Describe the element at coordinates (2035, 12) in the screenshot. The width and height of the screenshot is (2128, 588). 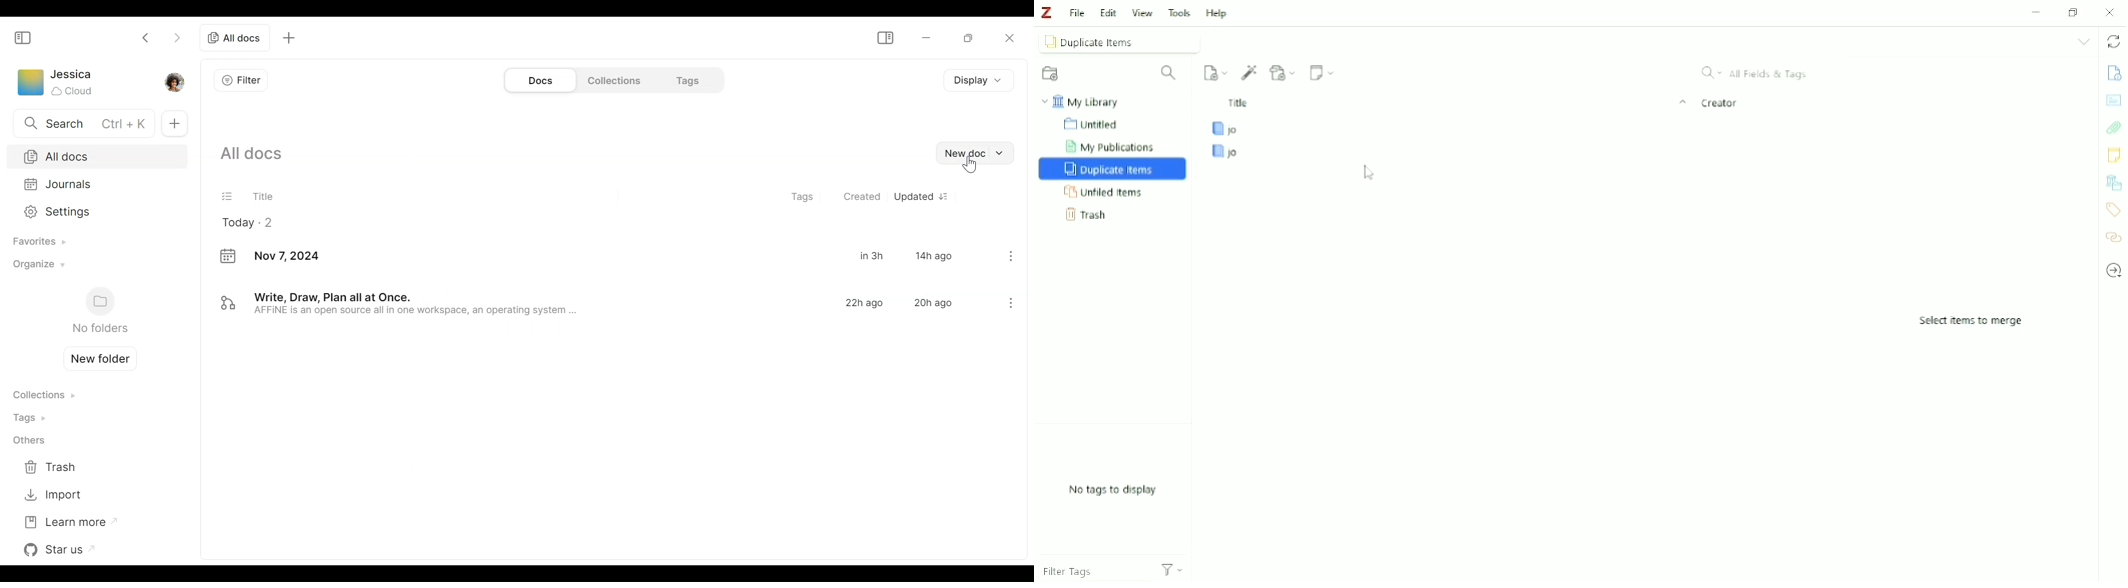
I see `Minimize` at that location.